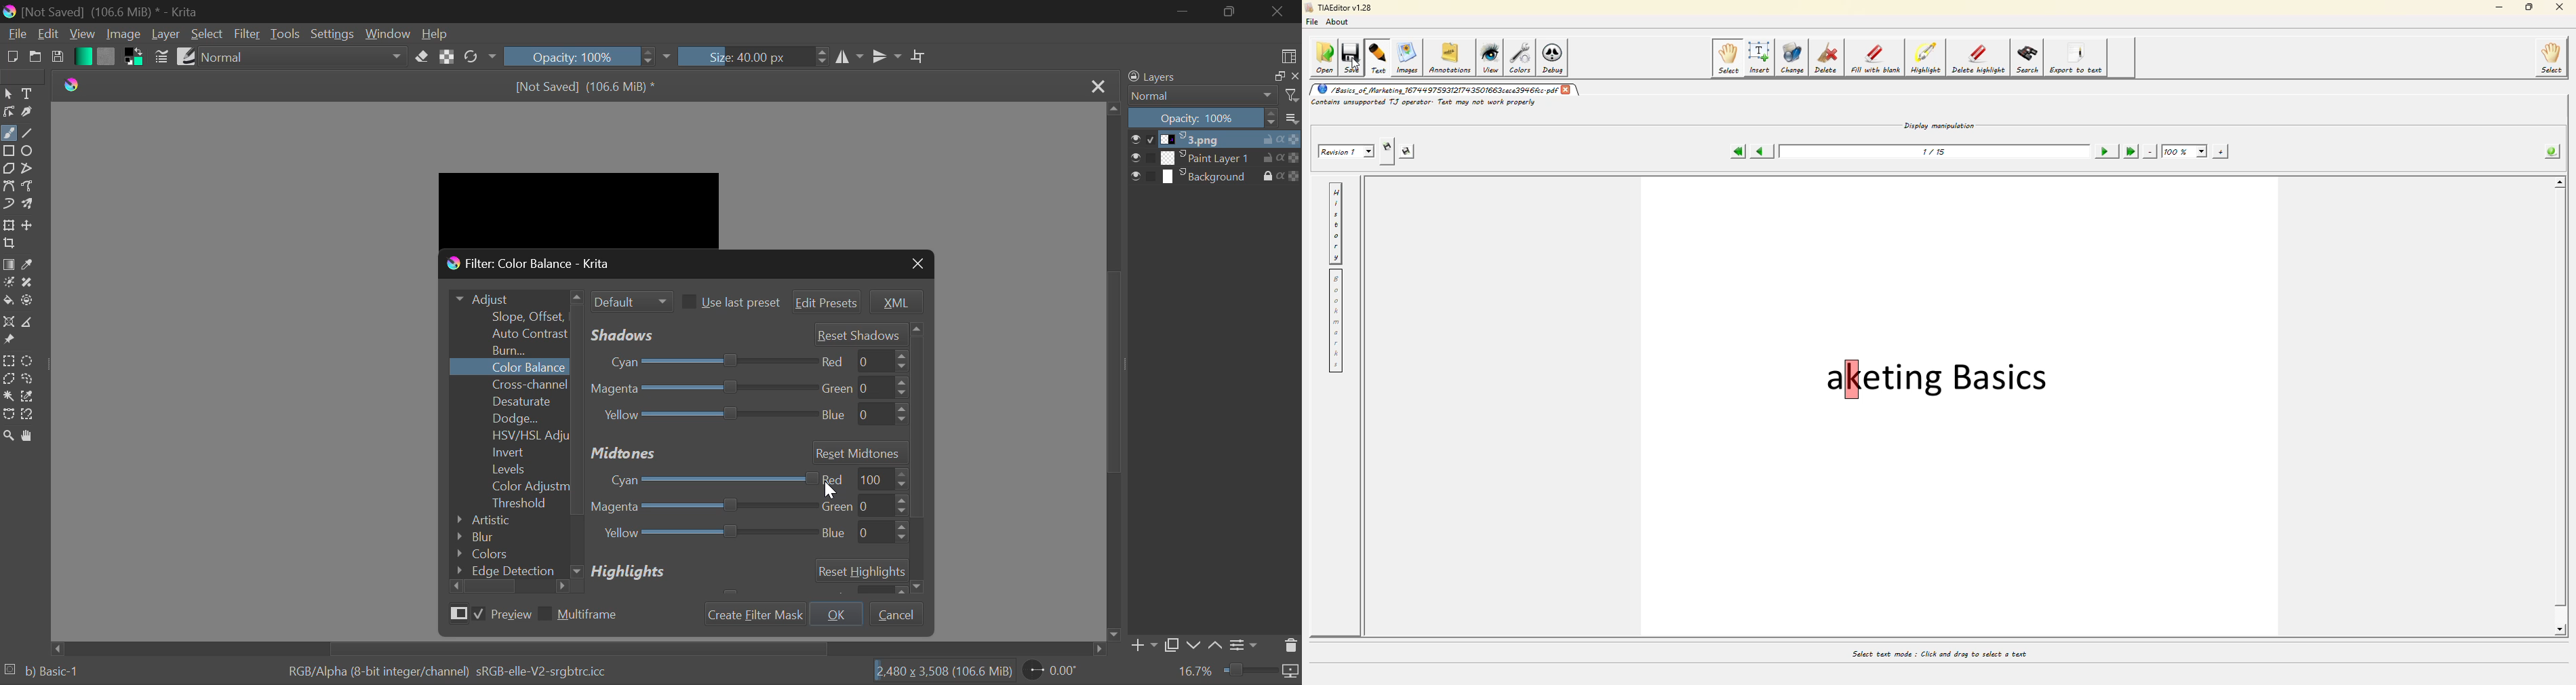  What do you see at coordinates (1196, 644) in the screenshot?
I see `Move Layer Down` at bounding box center [1196, 644].